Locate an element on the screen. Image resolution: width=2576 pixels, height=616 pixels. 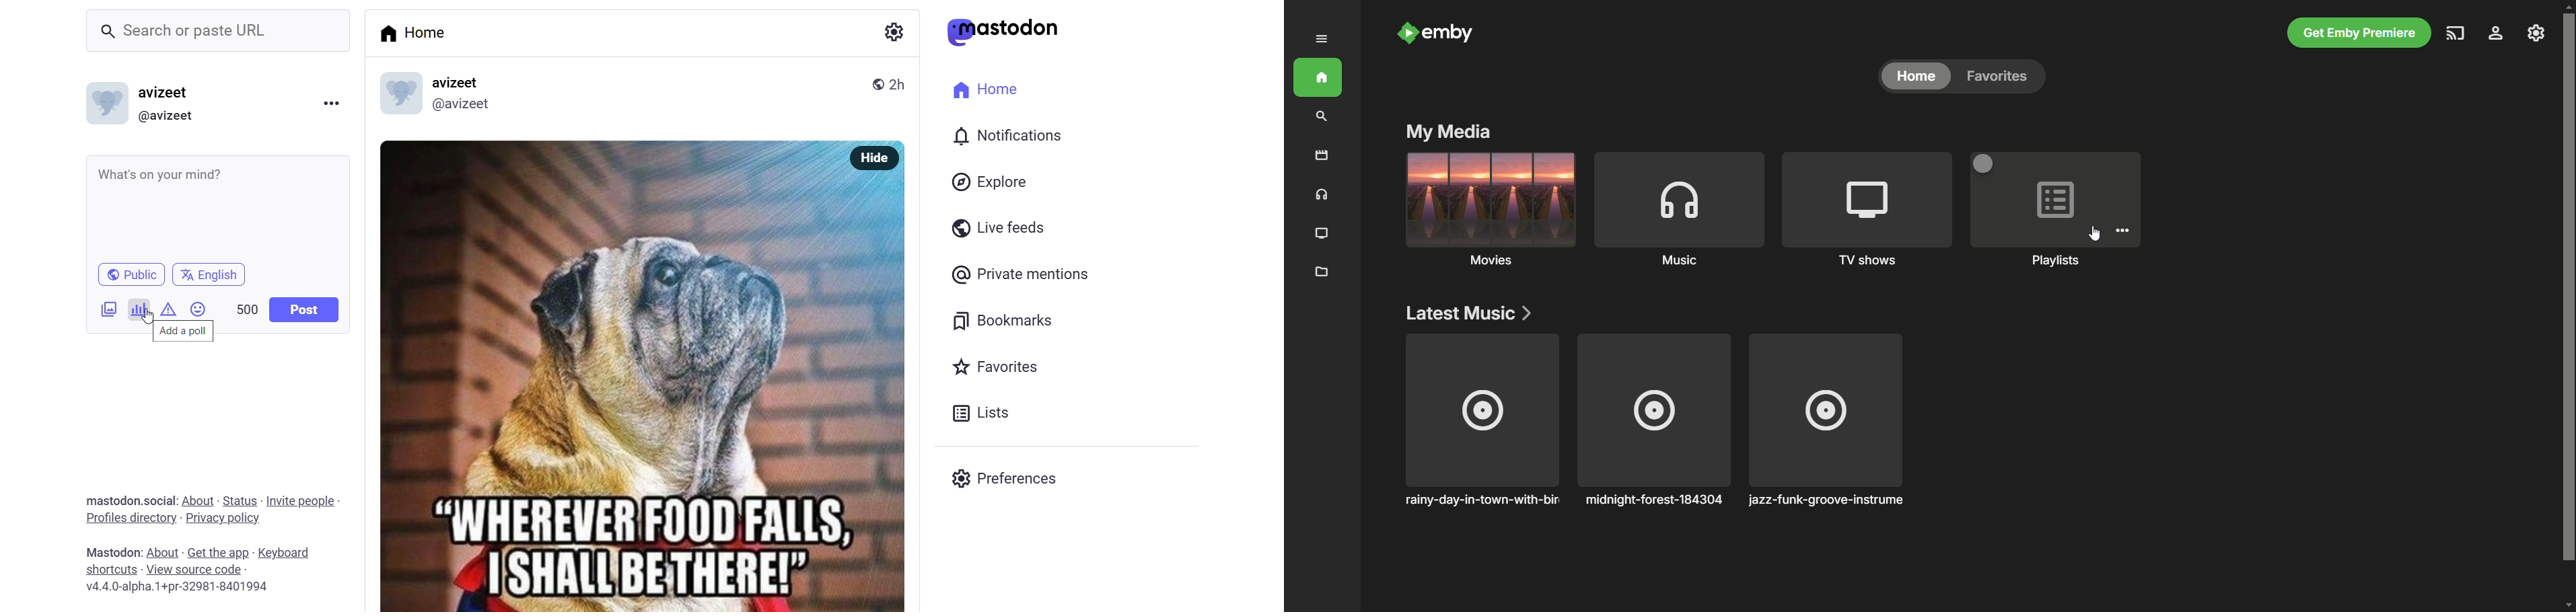
emoji is located at coordinates (196, 309).